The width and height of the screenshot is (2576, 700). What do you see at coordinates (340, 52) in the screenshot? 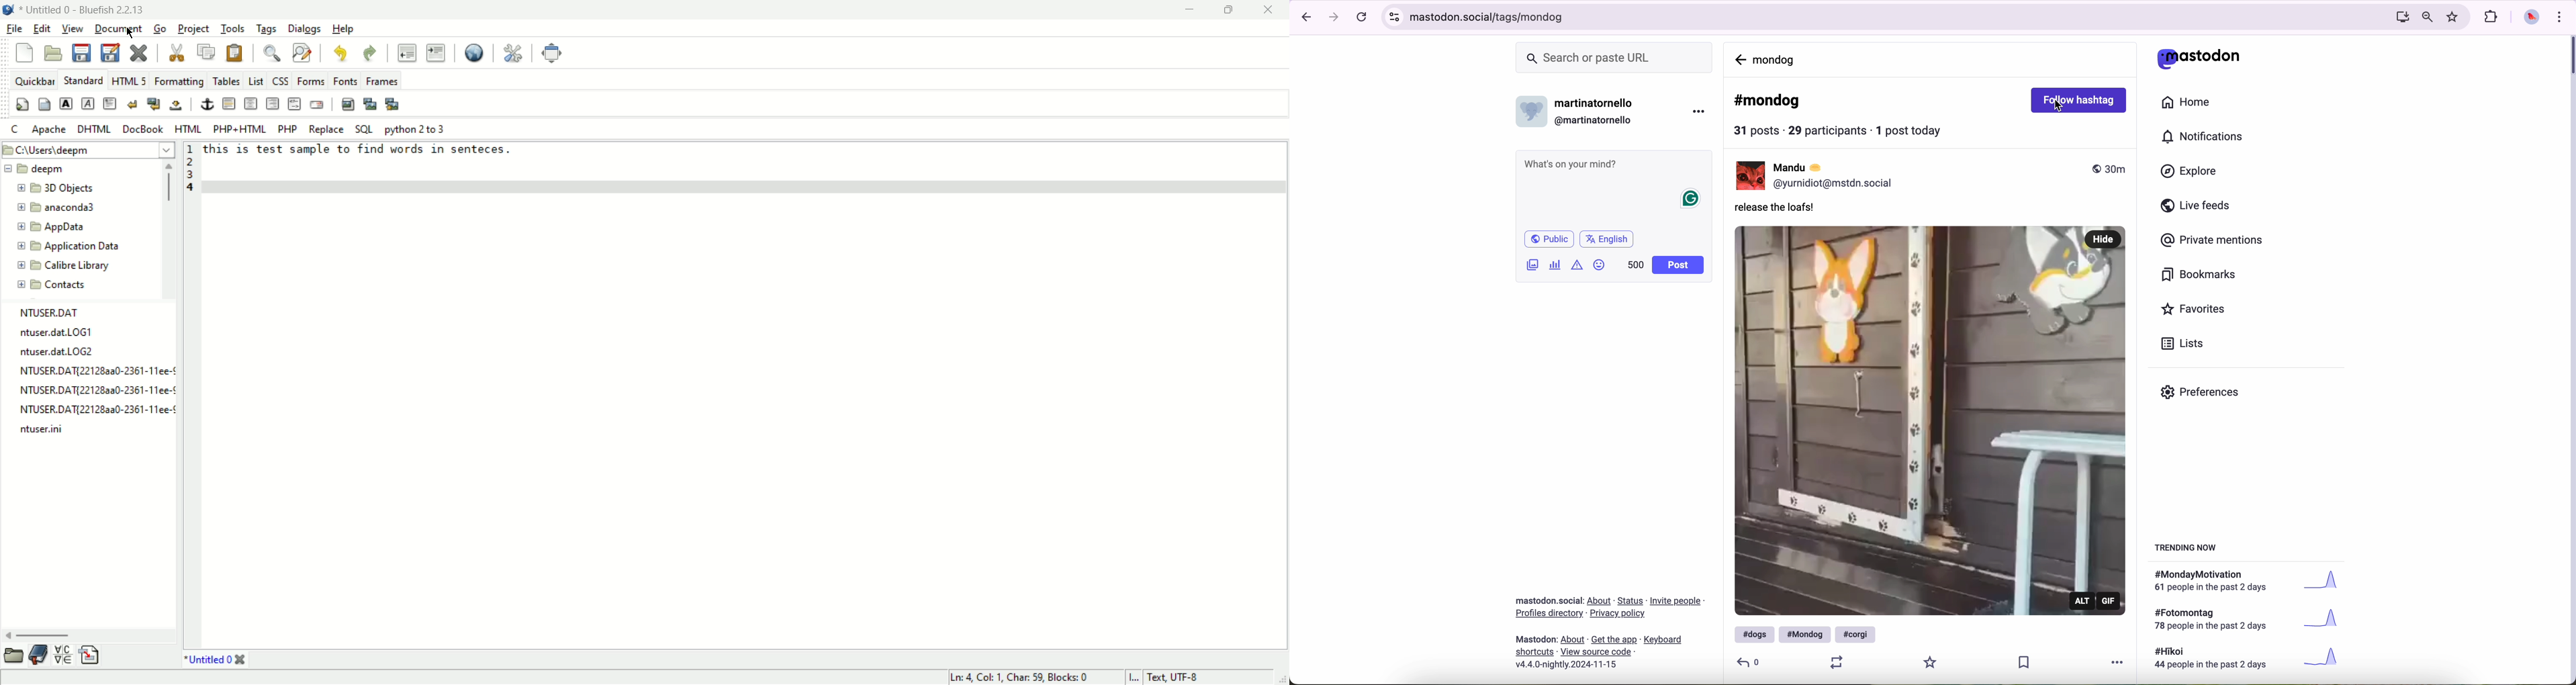
I see `undo` at bounding box center [340, 52].